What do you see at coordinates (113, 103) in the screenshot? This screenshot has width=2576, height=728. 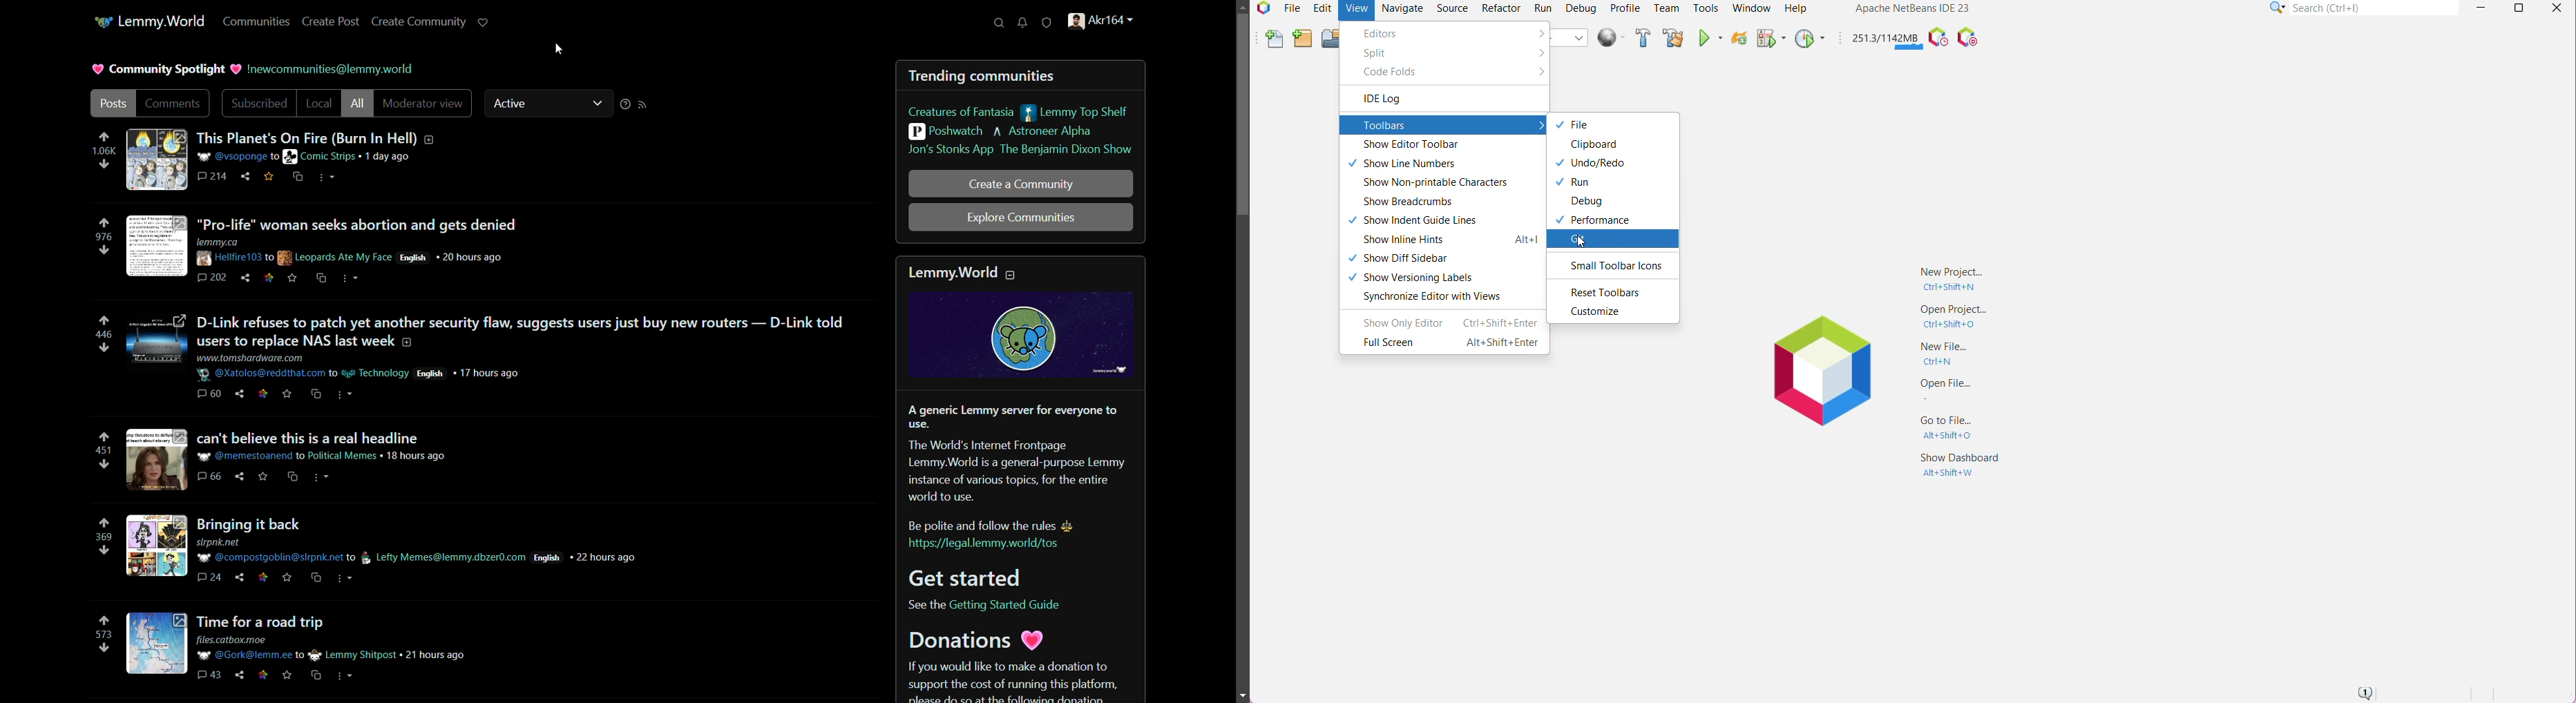 I see `posts` at bounding box center [113, 103].